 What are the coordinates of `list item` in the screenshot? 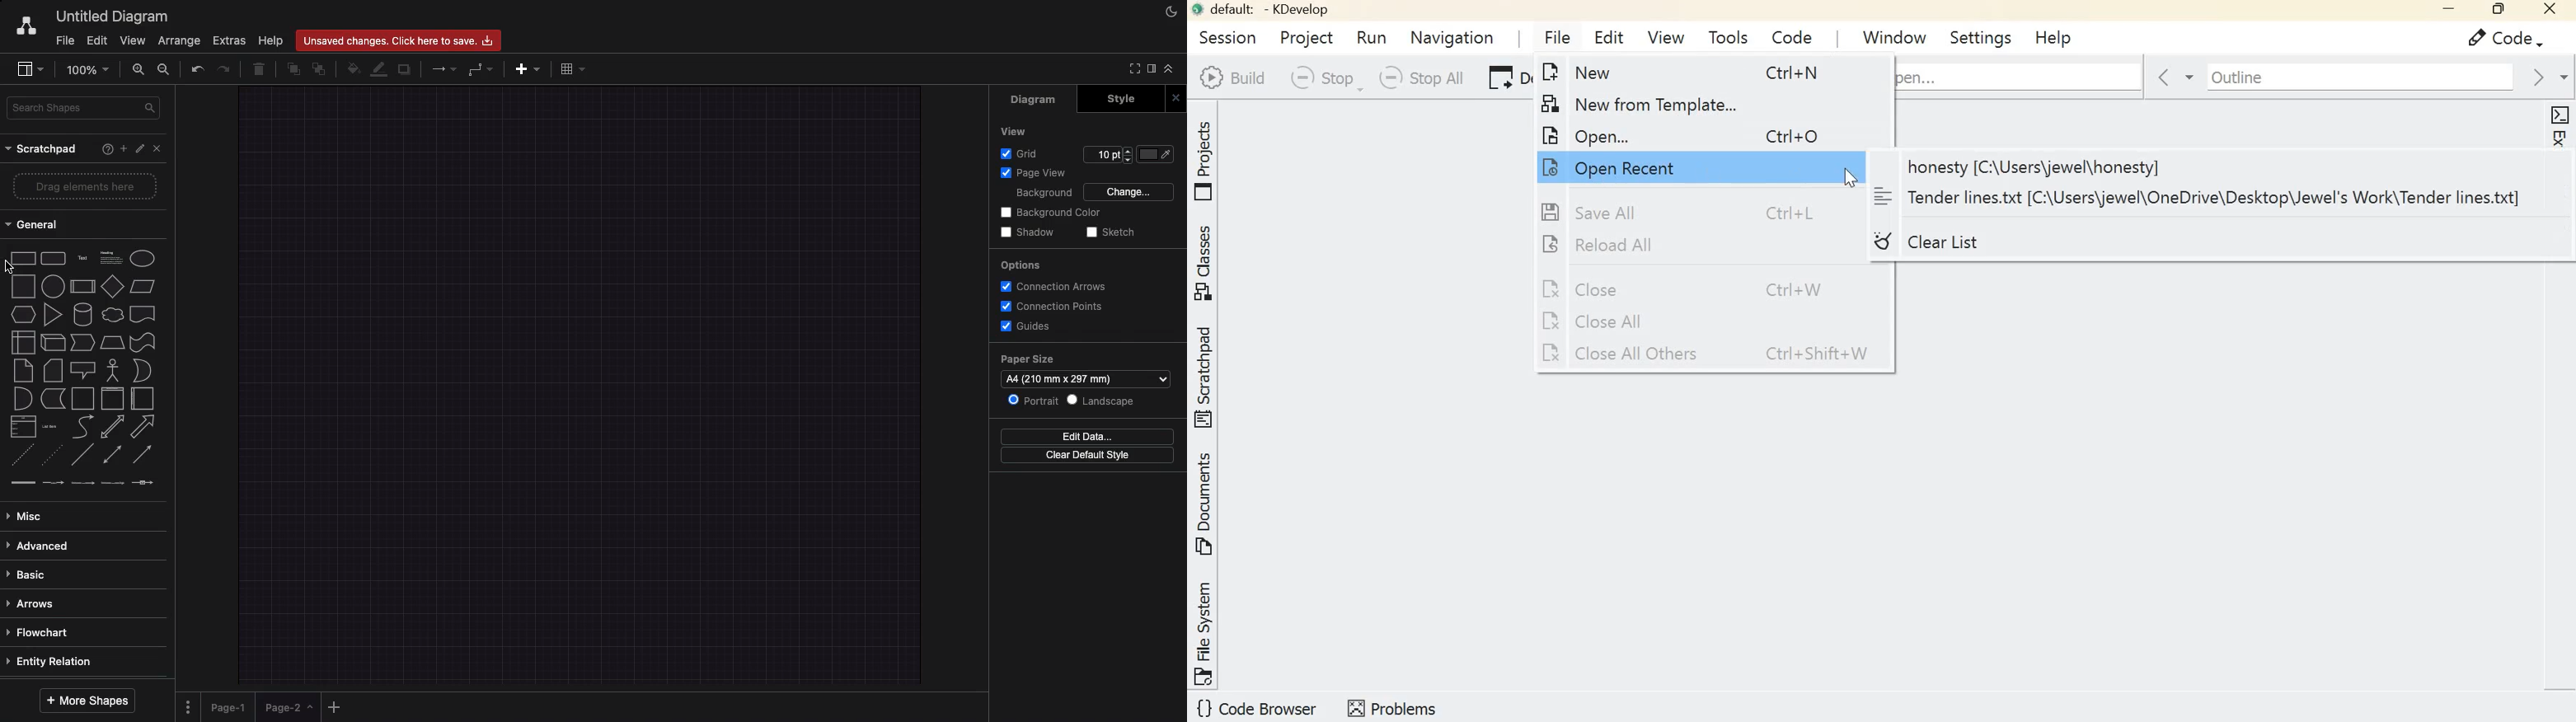 It's located at (51, 425).